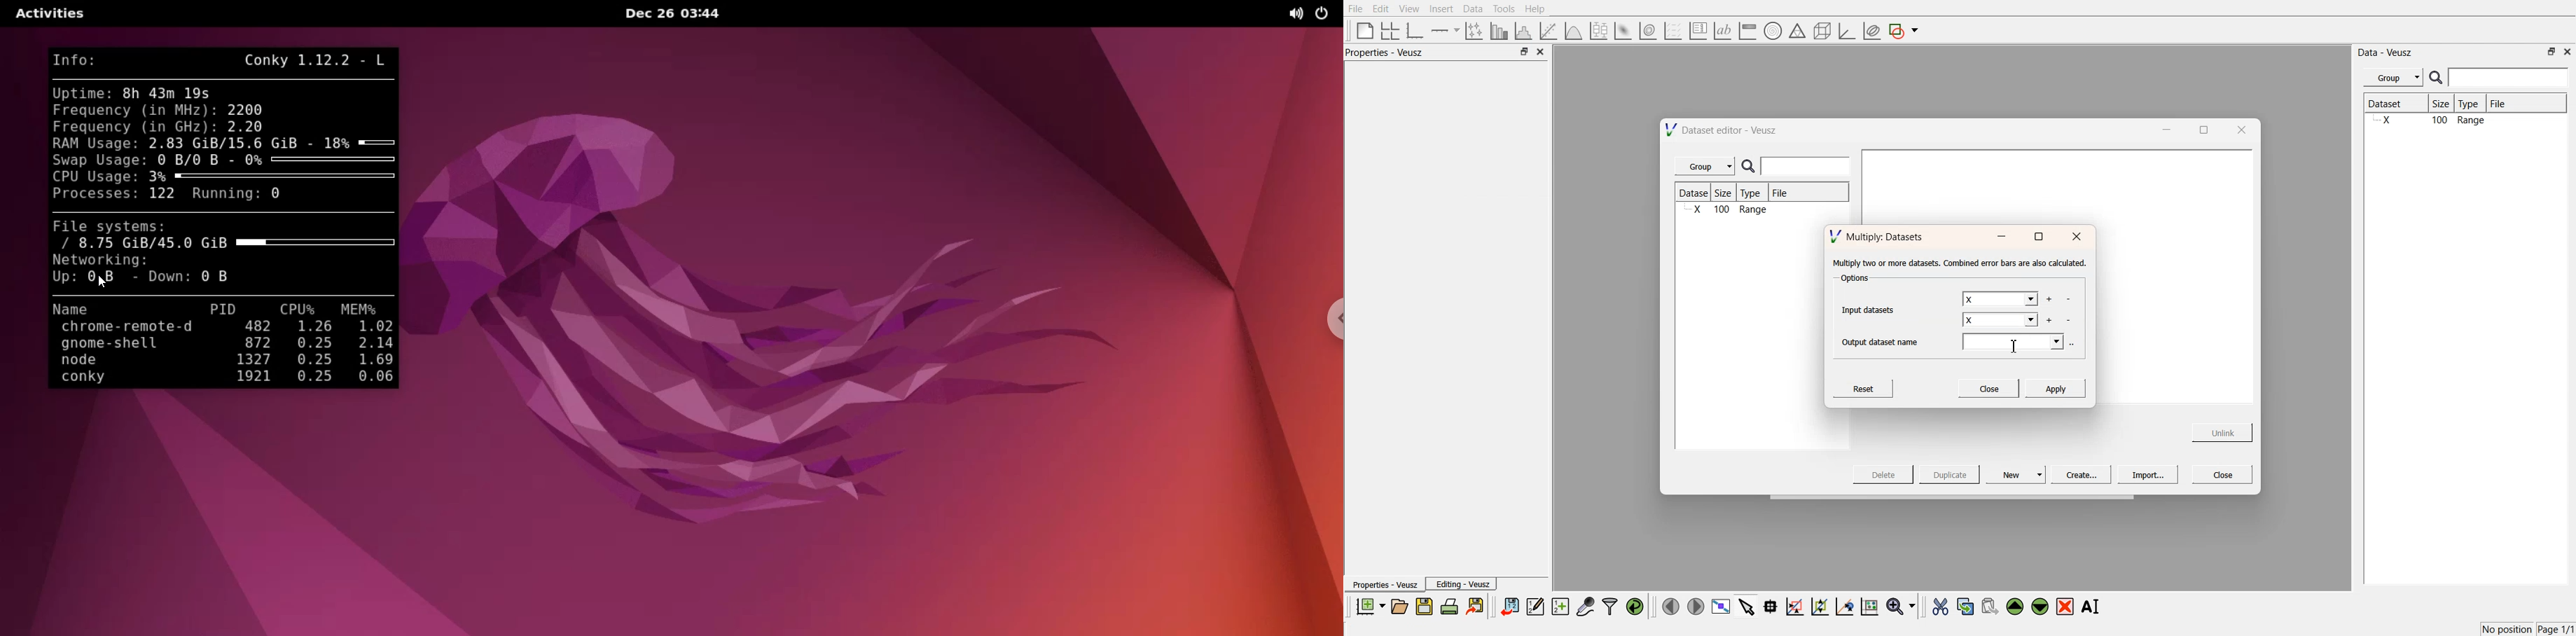 This screenshot has width=2576, height=644. I want to click on move the selected widgets up, so click(2017, 607).